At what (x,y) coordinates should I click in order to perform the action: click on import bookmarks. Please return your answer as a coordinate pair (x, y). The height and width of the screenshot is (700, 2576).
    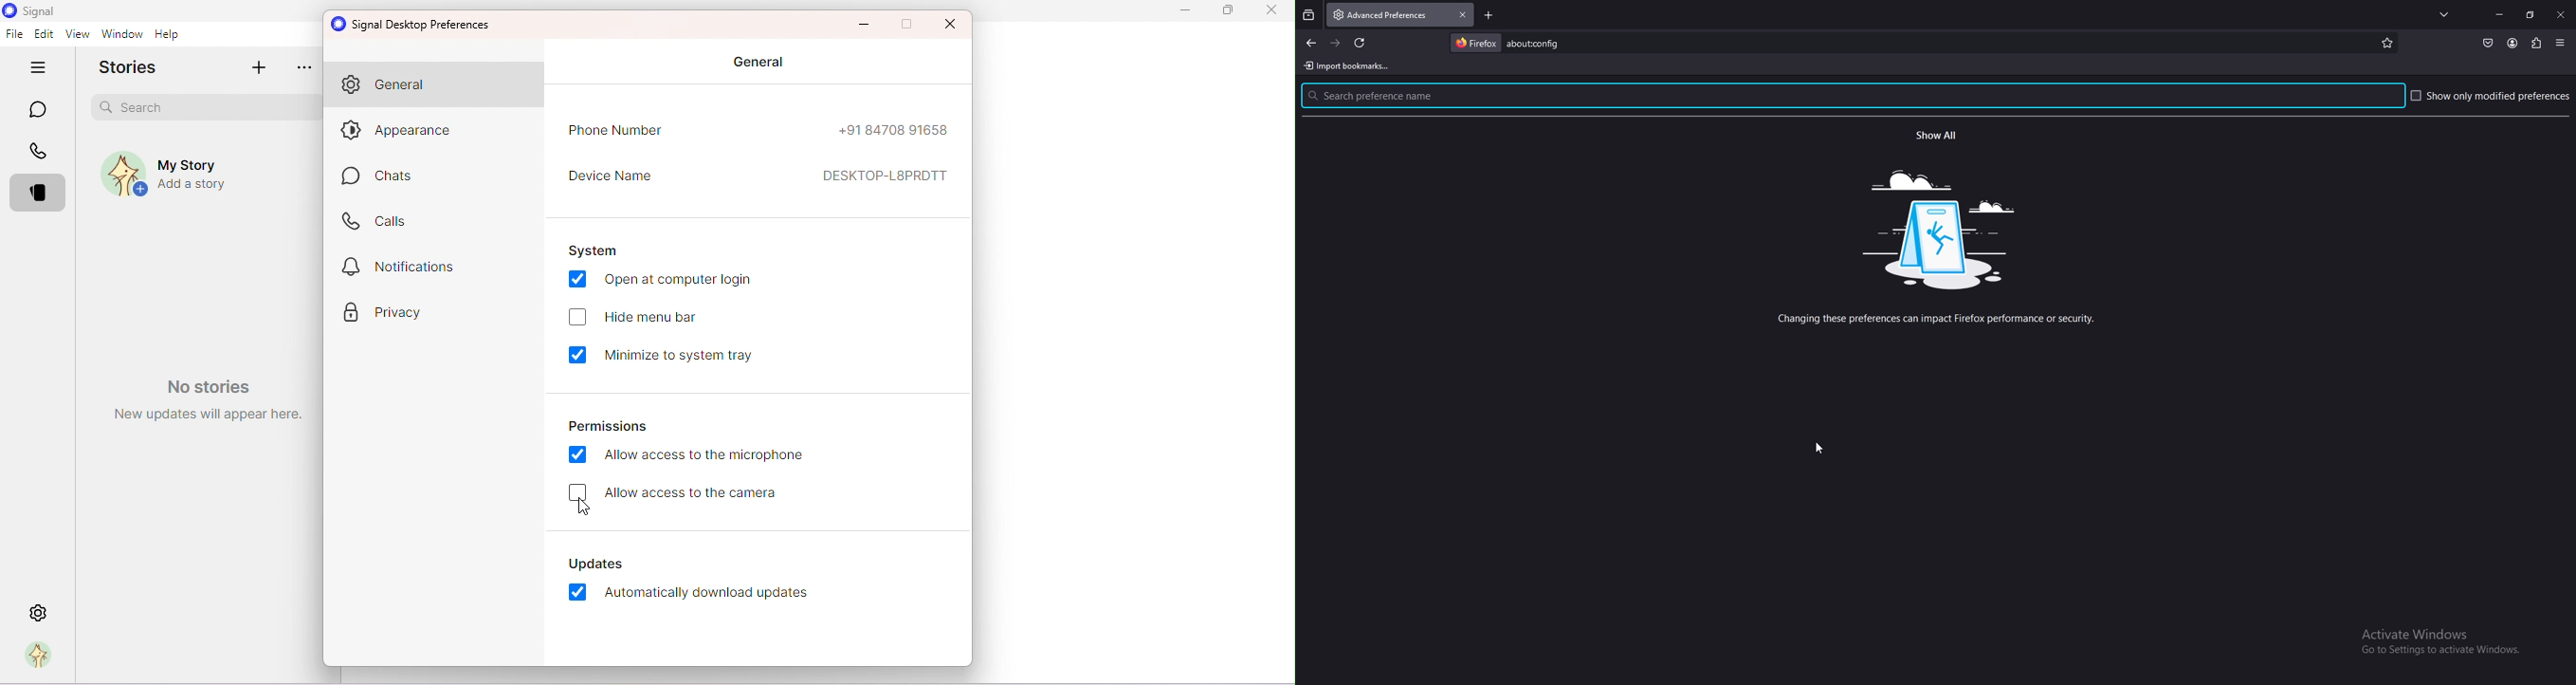
    Looking at the image, I should click on (1350, 66).